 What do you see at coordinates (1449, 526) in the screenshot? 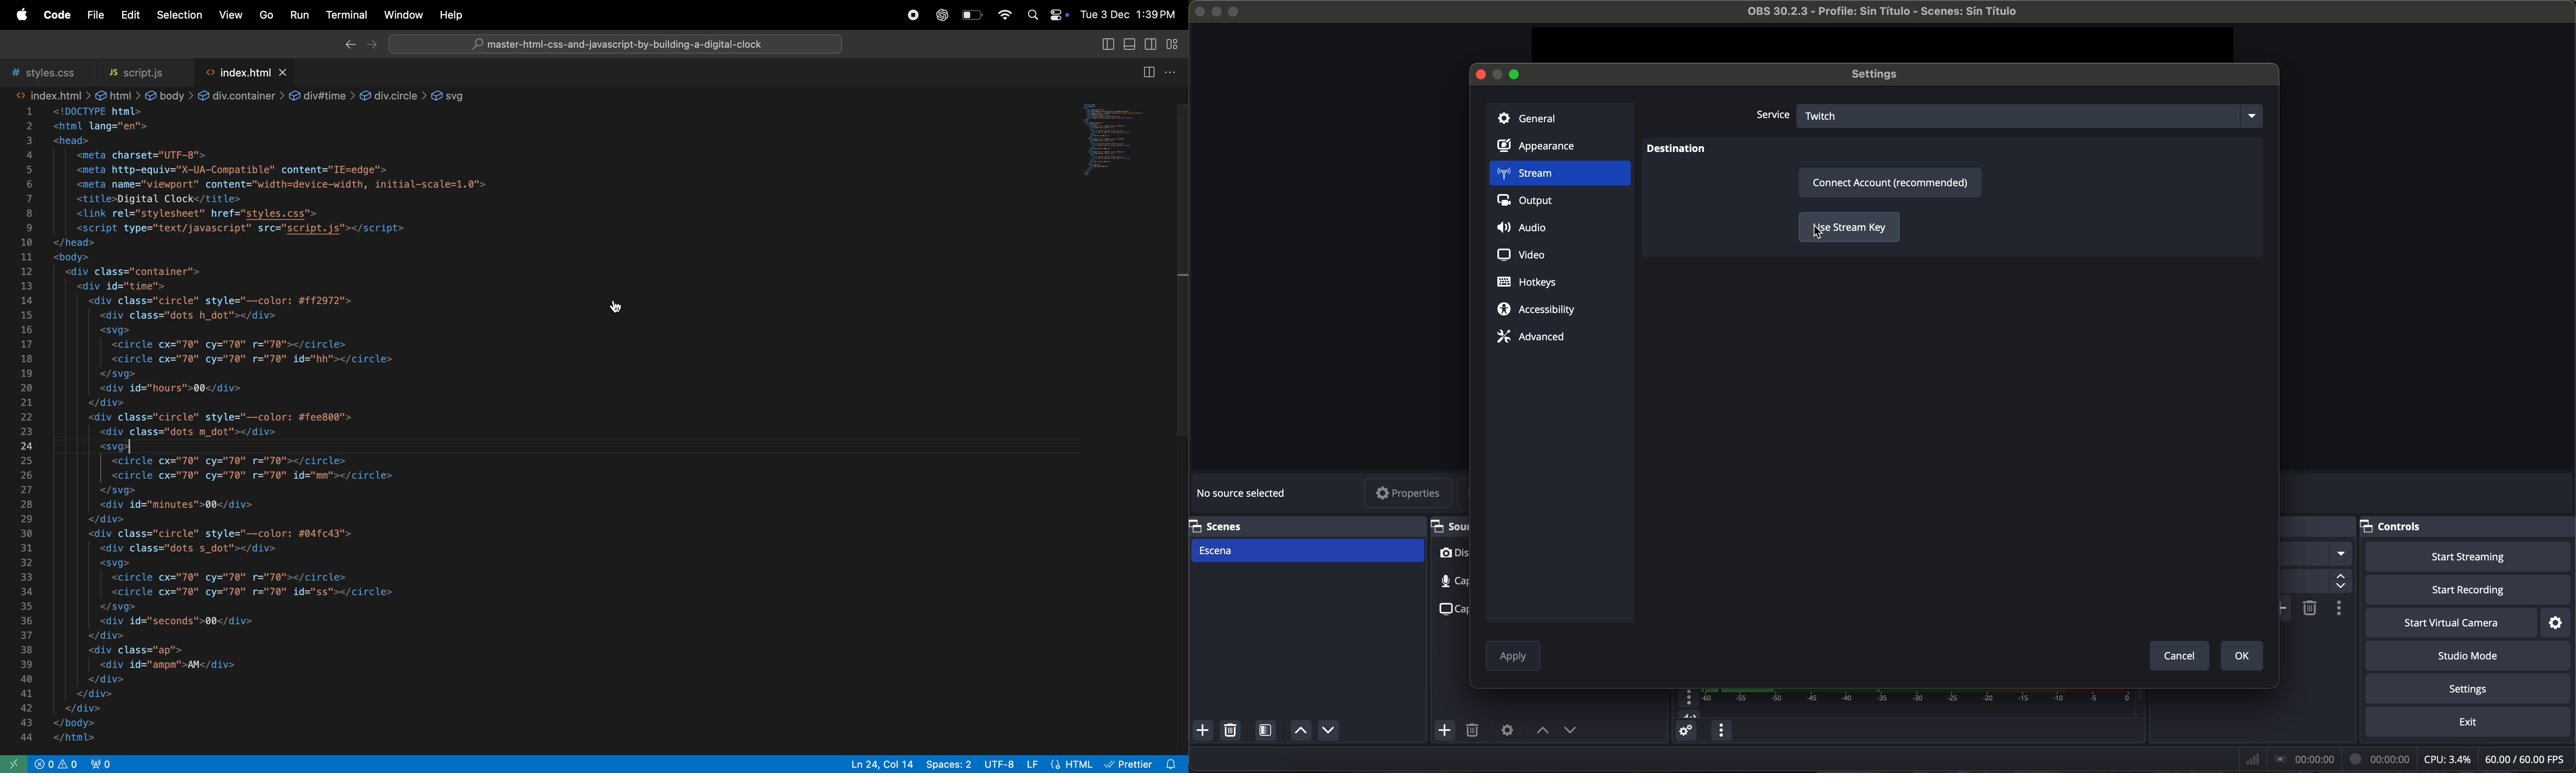
I see `sources` at bounding box center [1449, 526].